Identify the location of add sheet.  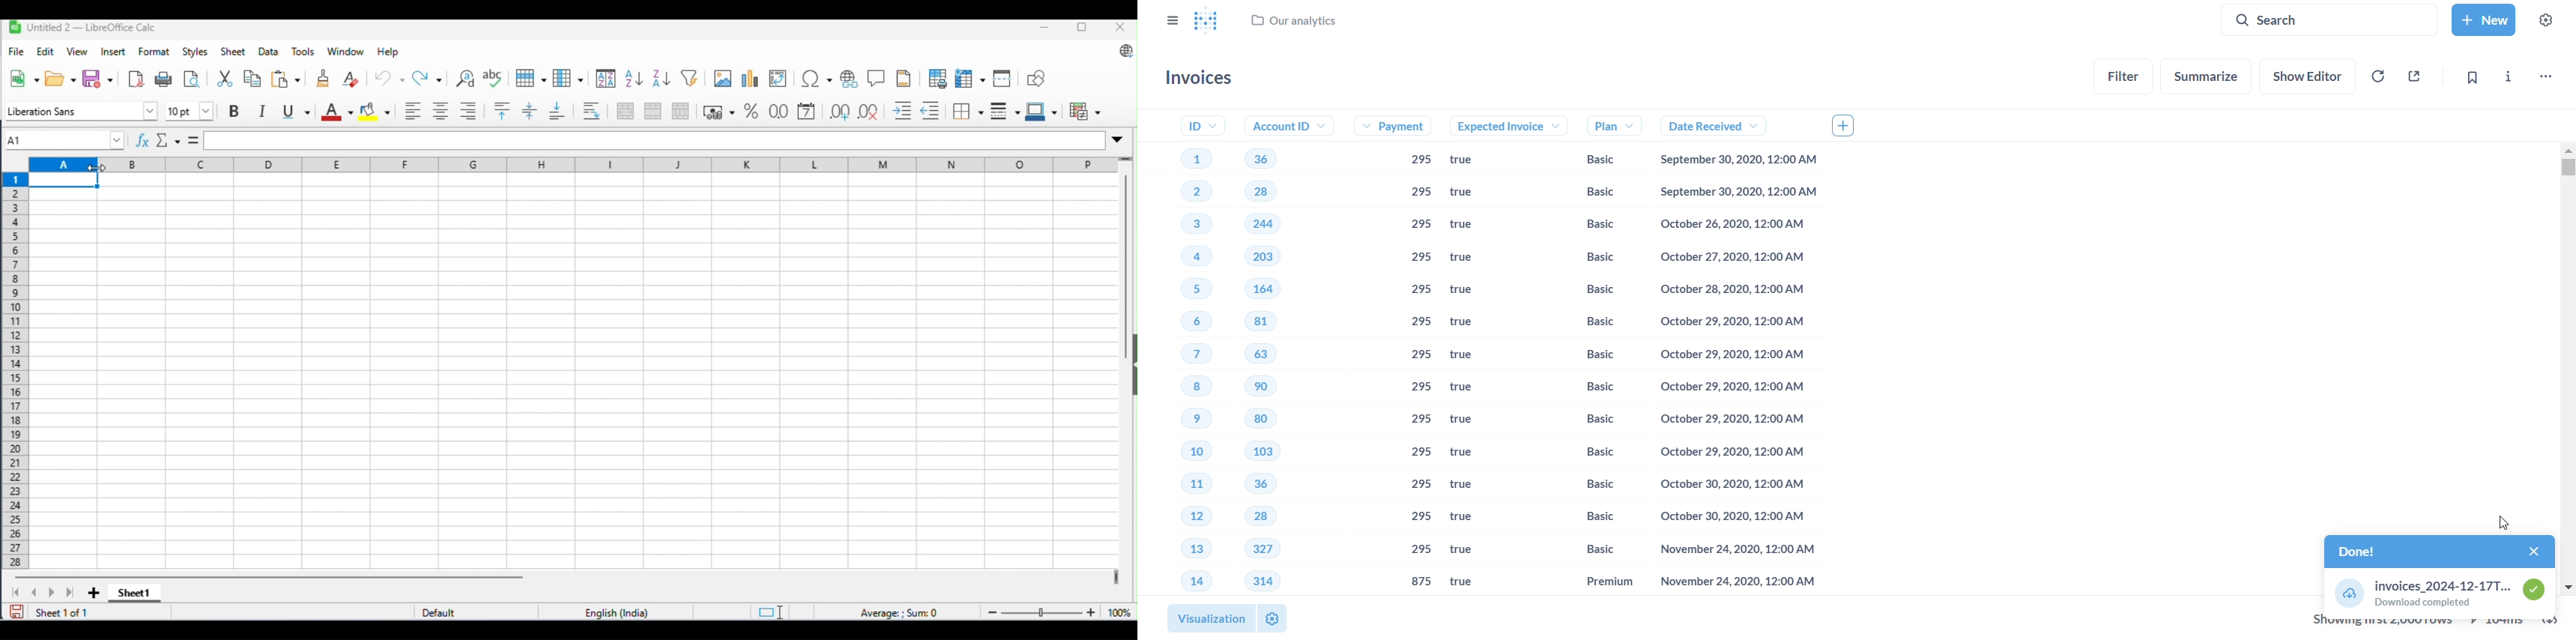
(93, 592).